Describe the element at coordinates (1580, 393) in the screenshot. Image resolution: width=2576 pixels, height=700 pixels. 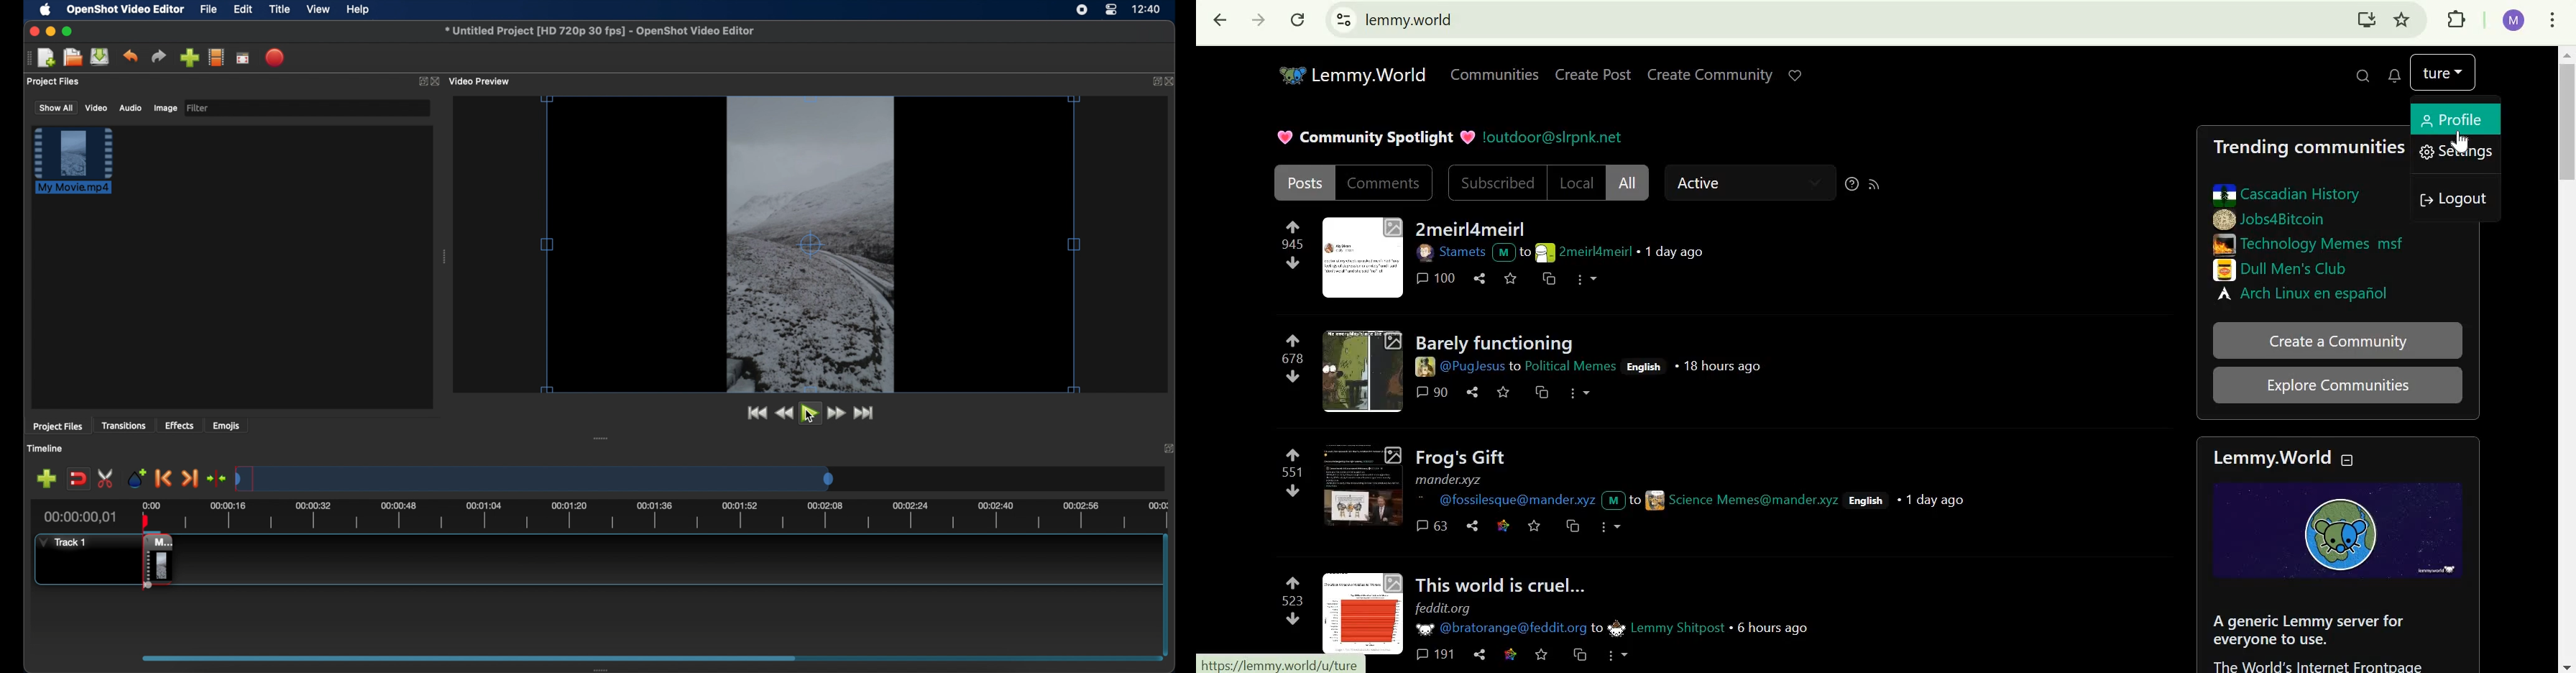
I see `more` at that location.